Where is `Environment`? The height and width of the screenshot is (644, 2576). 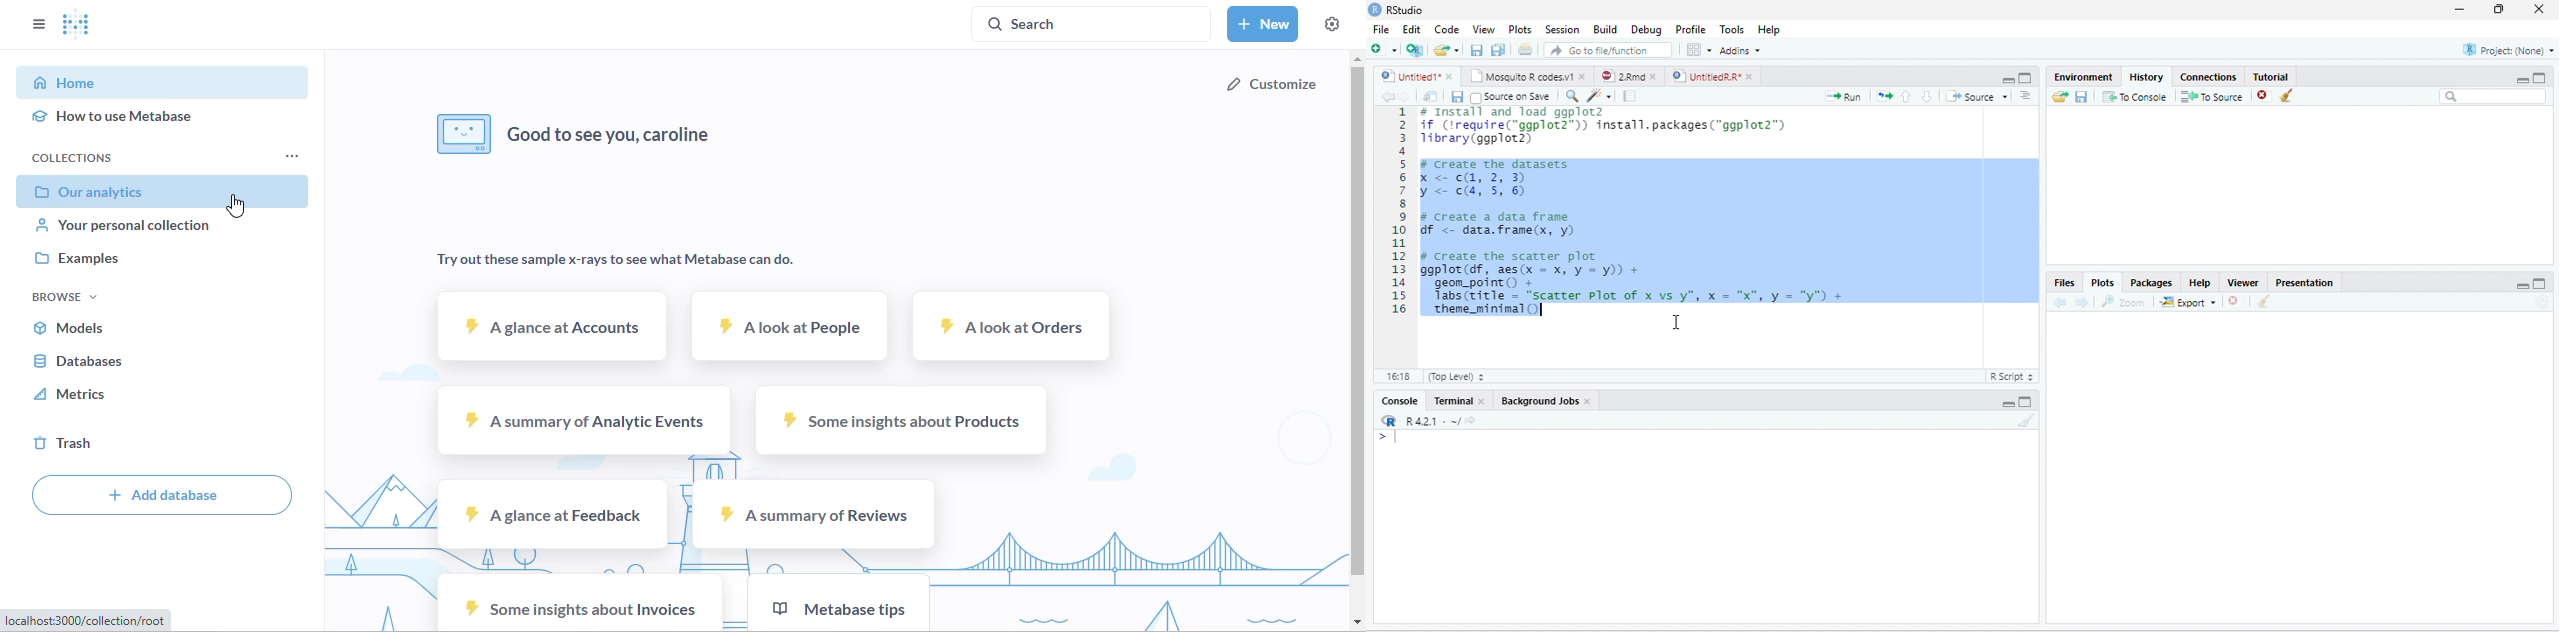
Environment is located at coordinates (2084, 77).